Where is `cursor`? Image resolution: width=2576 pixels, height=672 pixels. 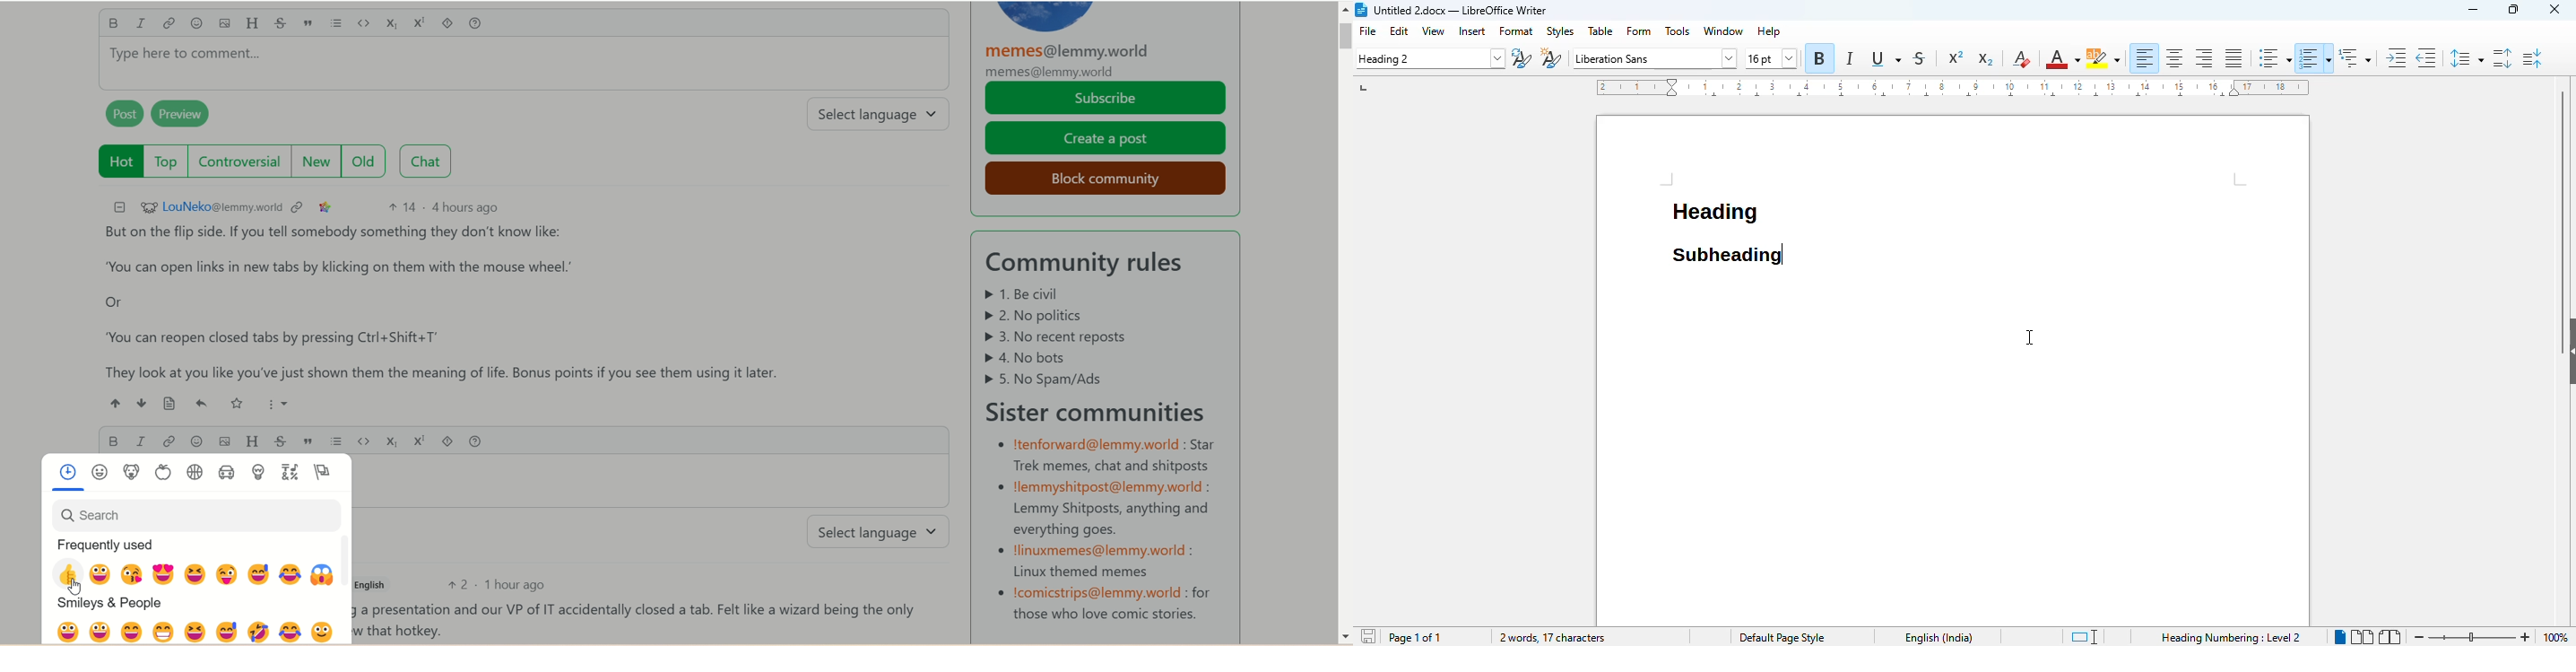
cursor is located at coordinates (2030, 337).